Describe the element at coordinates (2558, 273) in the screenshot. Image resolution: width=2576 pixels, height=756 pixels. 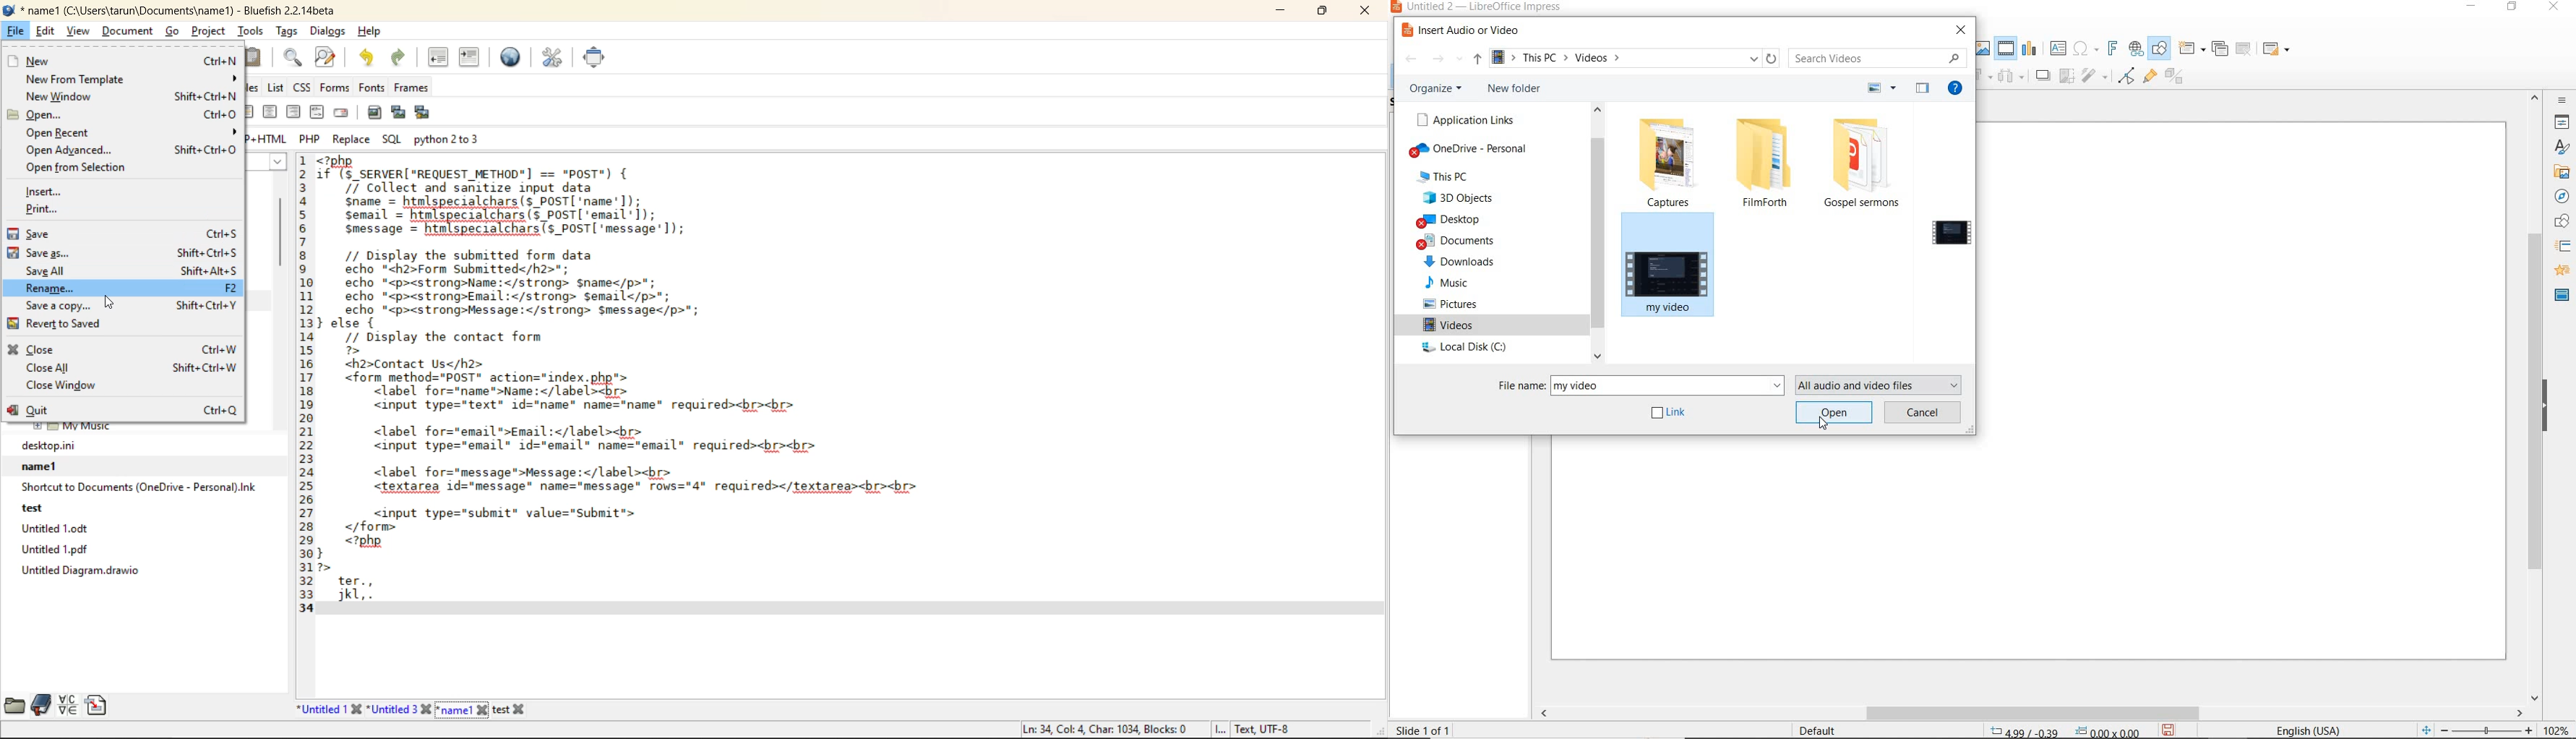
I see `animation` at that location.